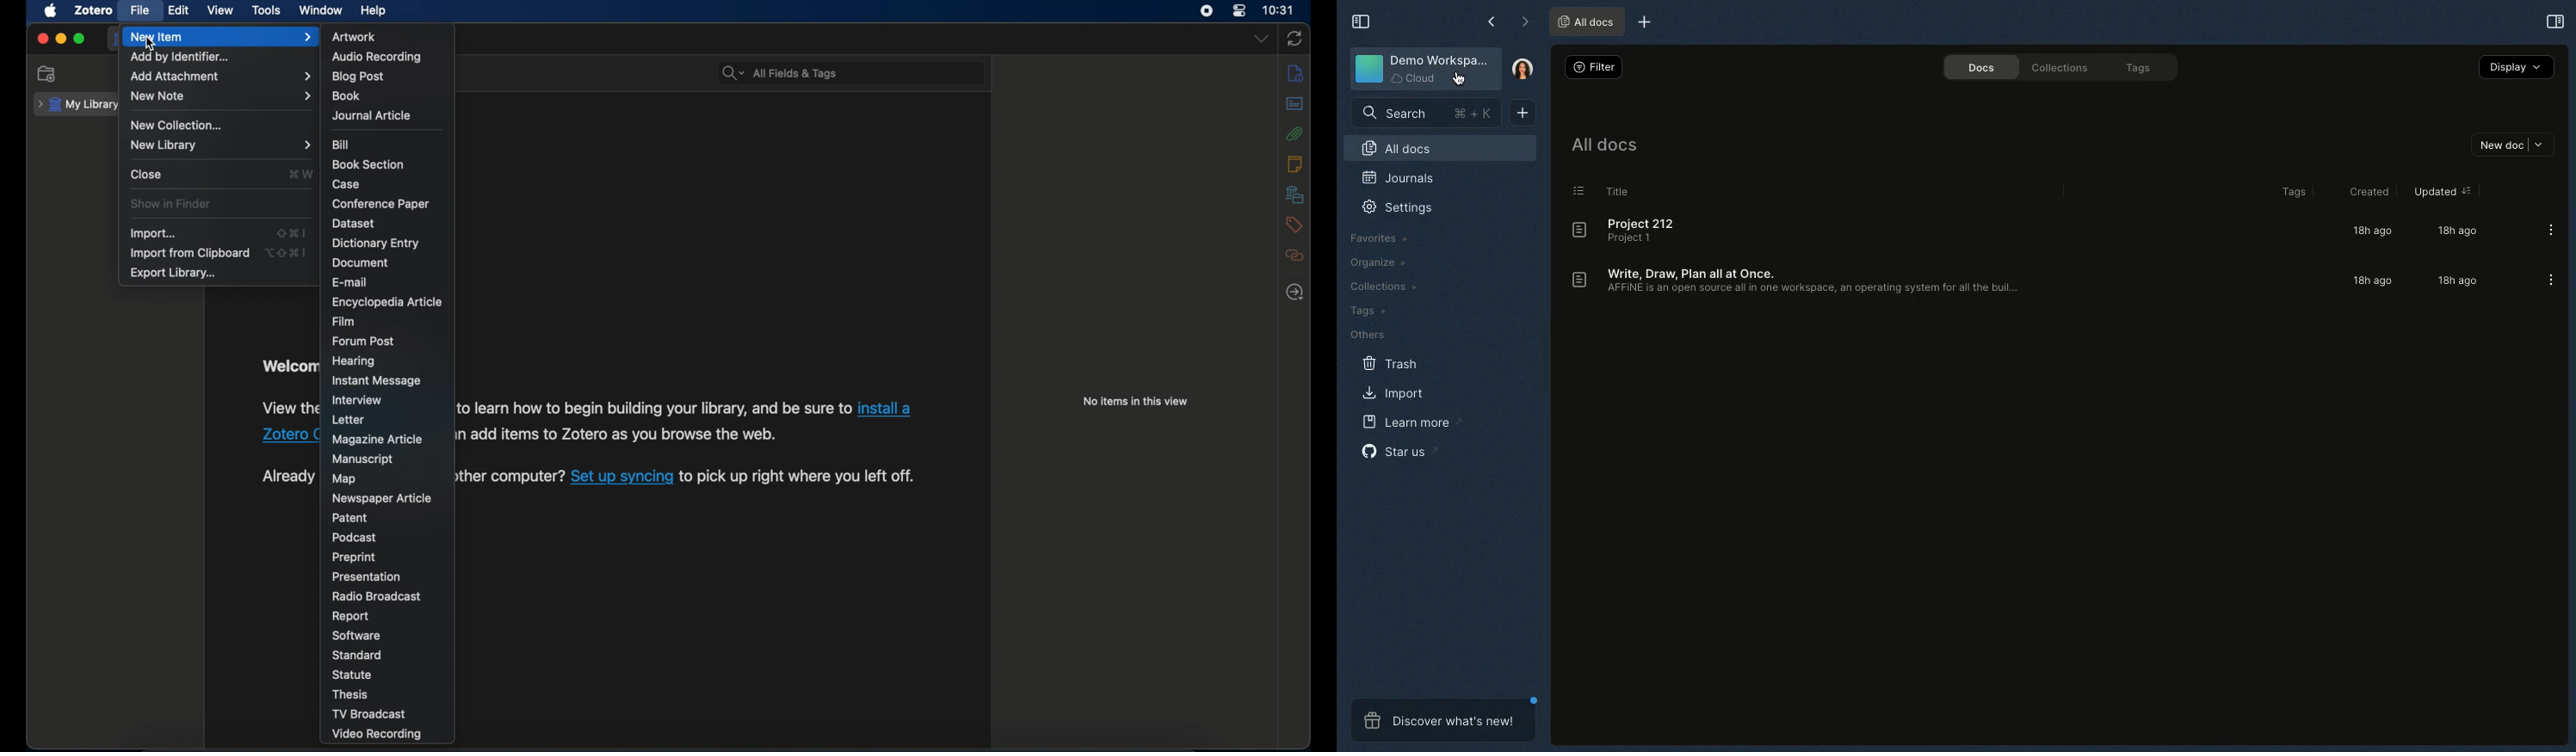 Image resolution: width=2576 pixels, height=756 pixels. What do you see at coordinates (52, 10) in the screenshot?
I see `apple` at bounding box center [52, 10].